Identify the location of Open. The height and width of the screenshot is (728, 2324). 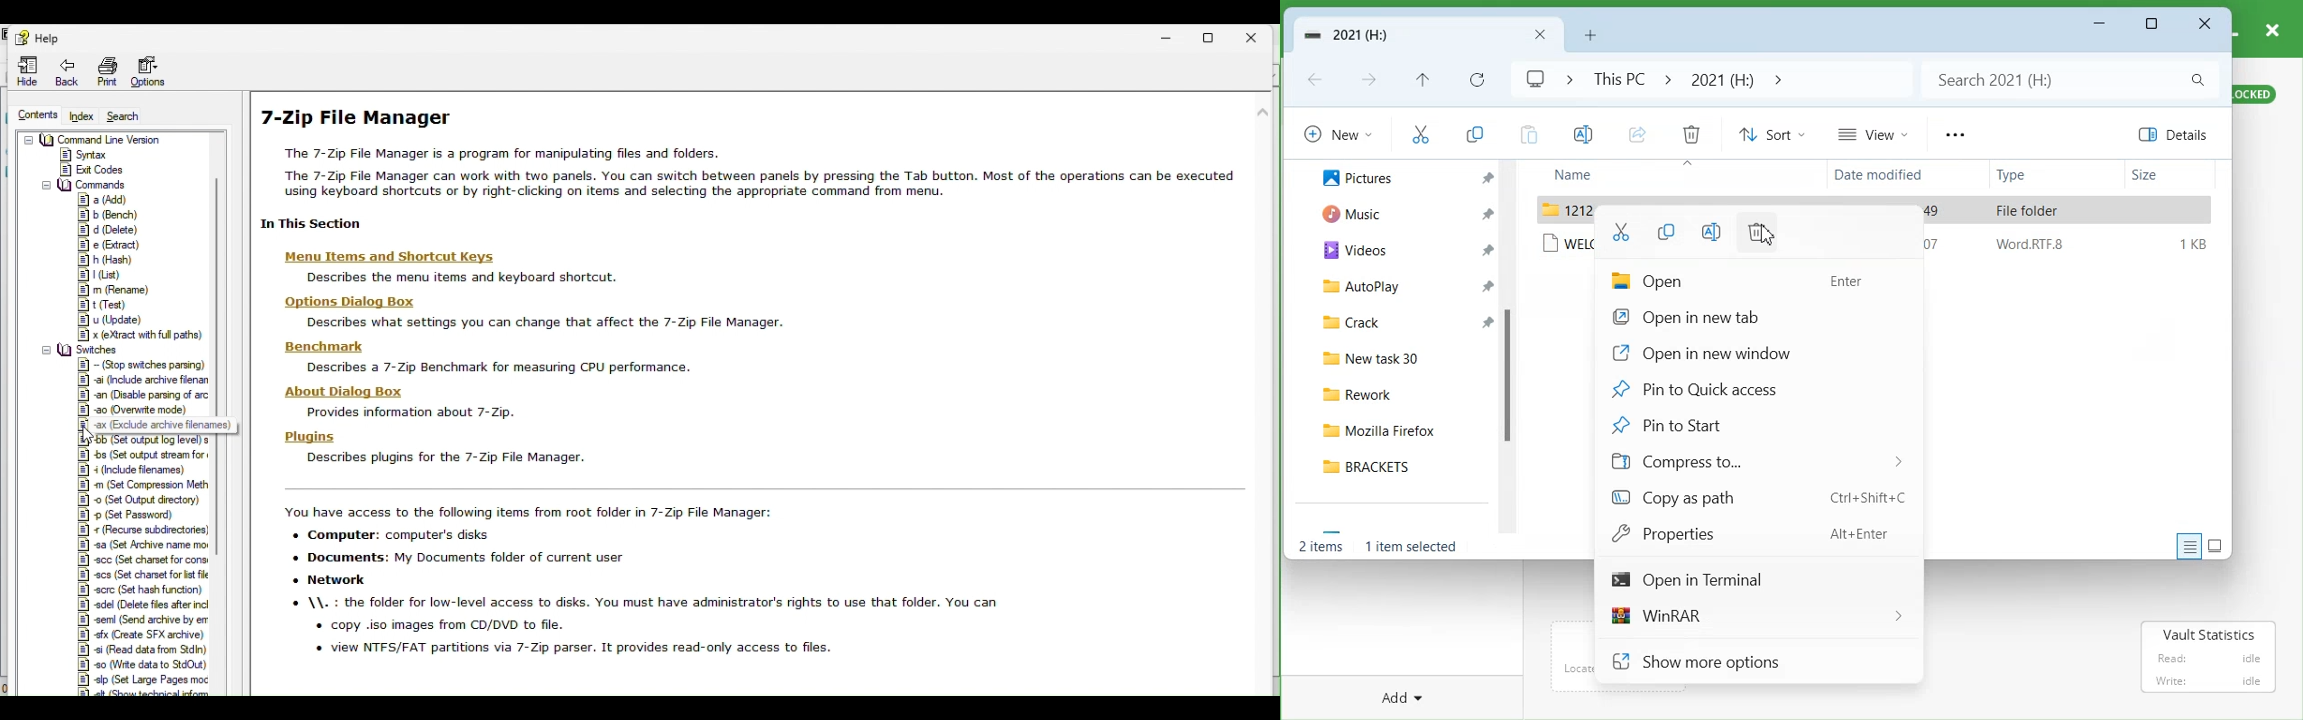
(1753, 282).